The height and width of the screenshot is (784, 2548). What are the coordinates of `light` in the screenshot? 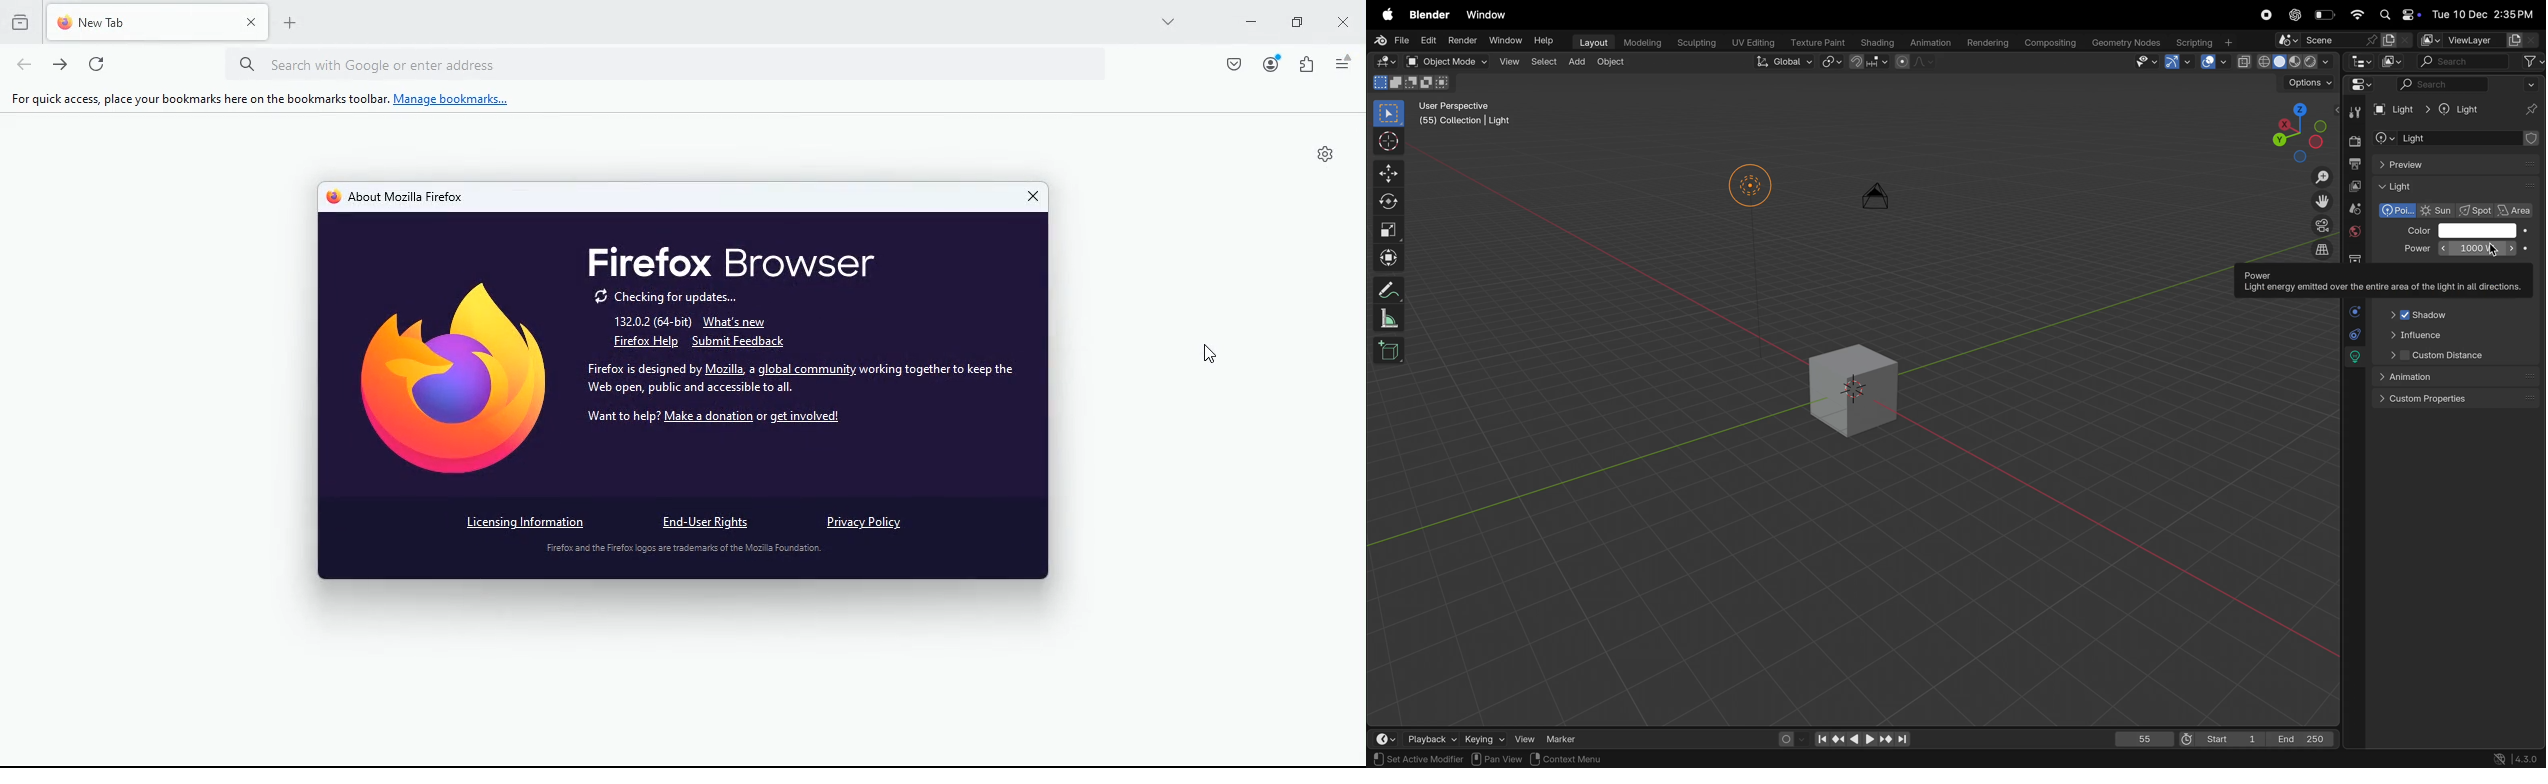 It's located at (2456, 138).